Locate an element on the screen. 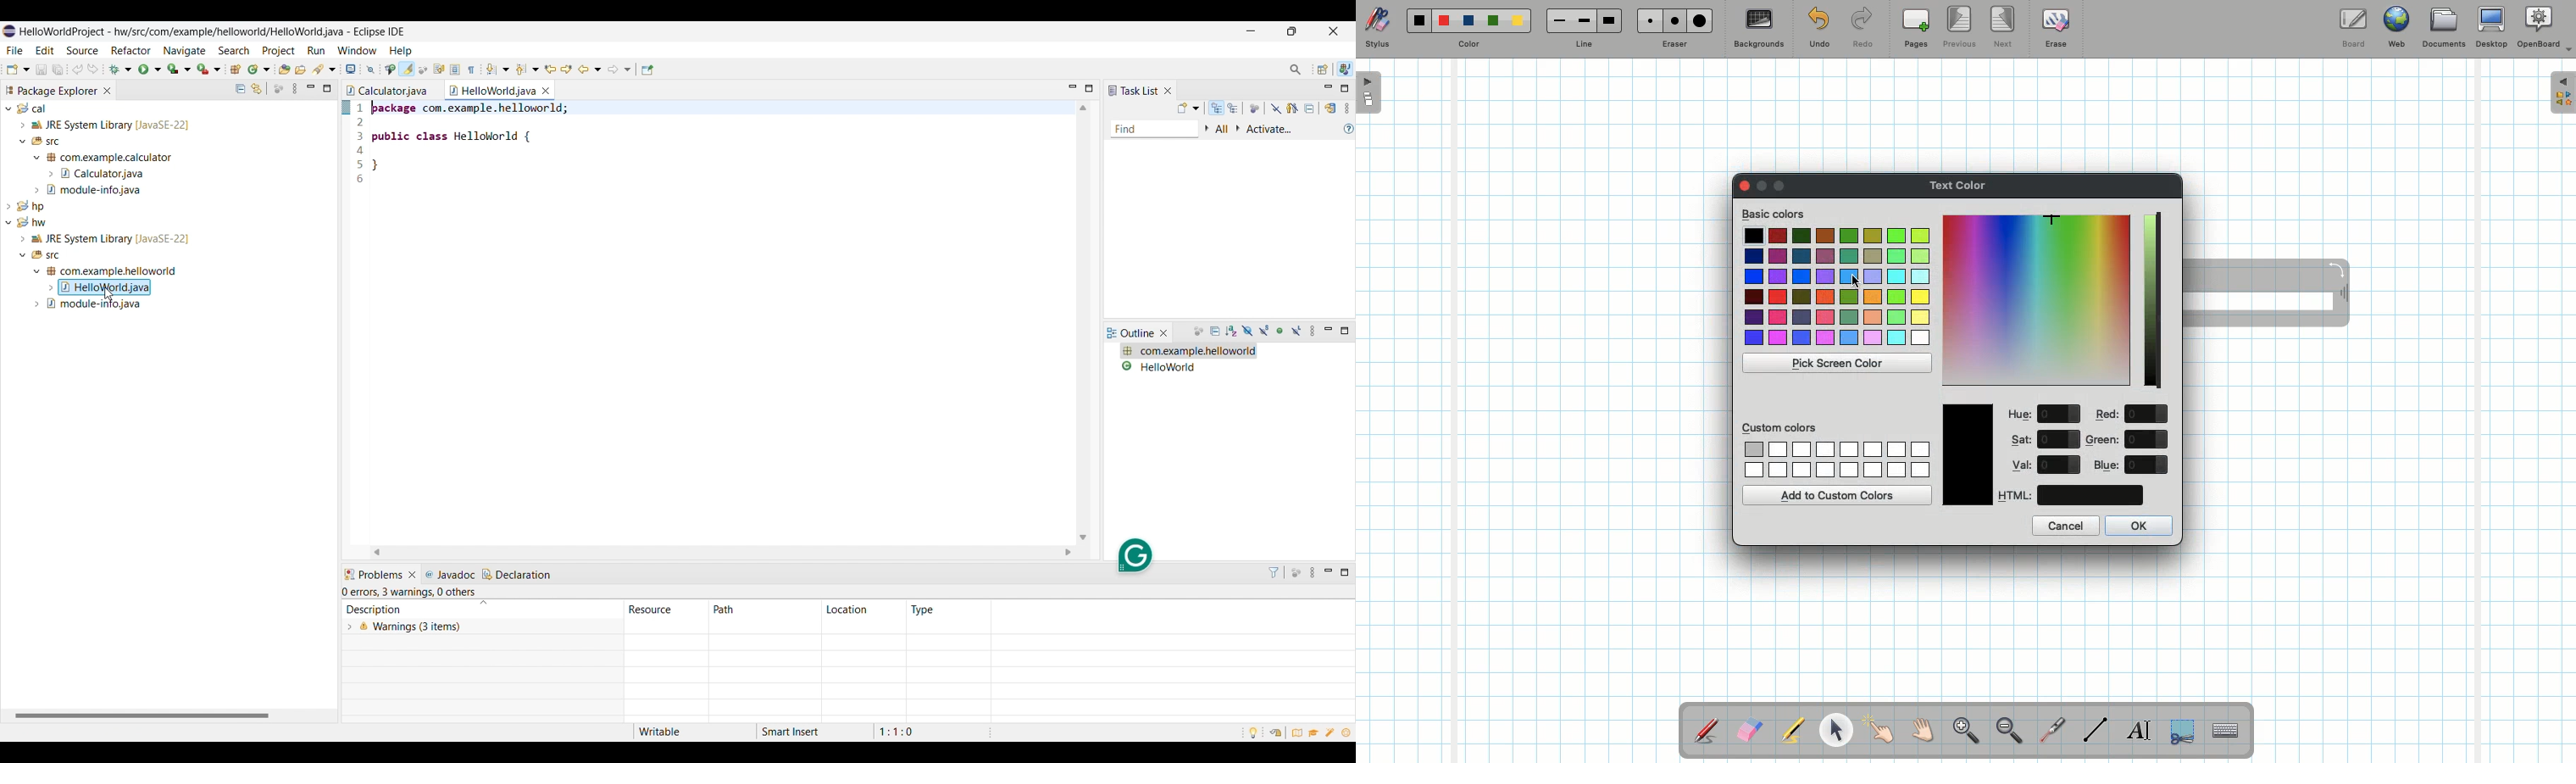 The height and width of the screenshot is (784, 2576). Maximize is located at coordinates (327, 88).